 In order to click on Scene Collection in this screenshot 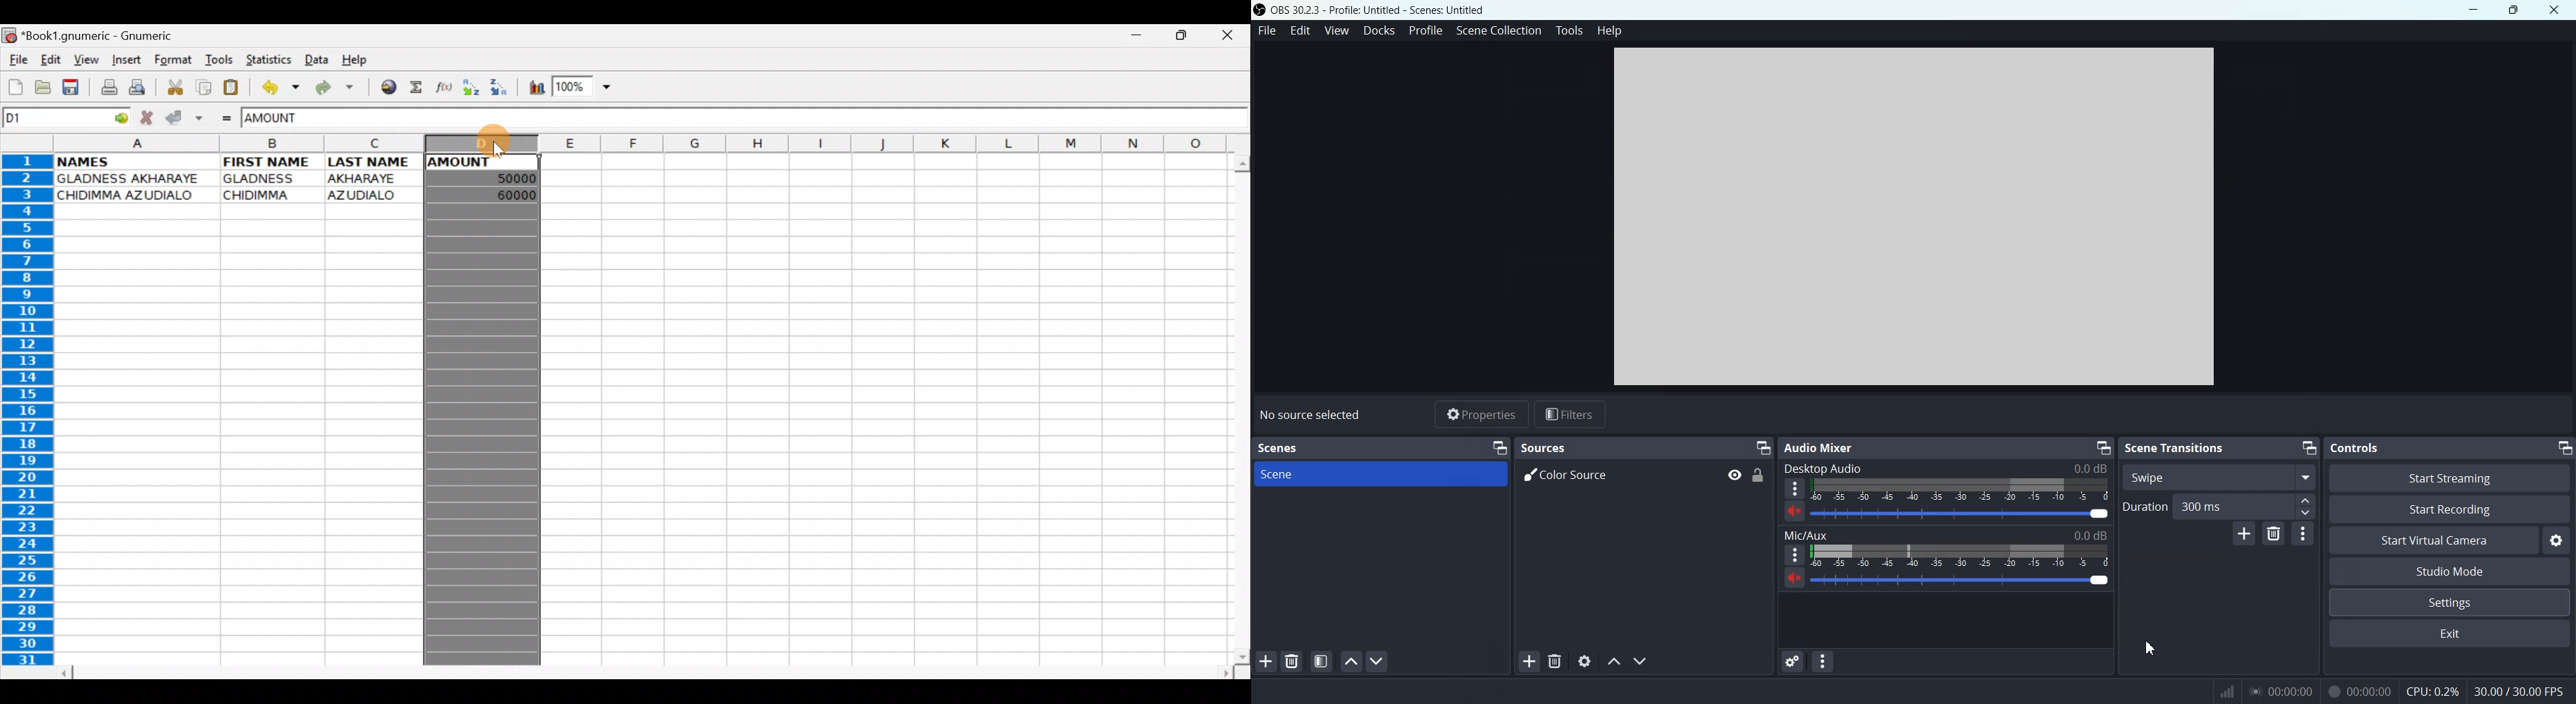, I will do `click(1500, 30)`.